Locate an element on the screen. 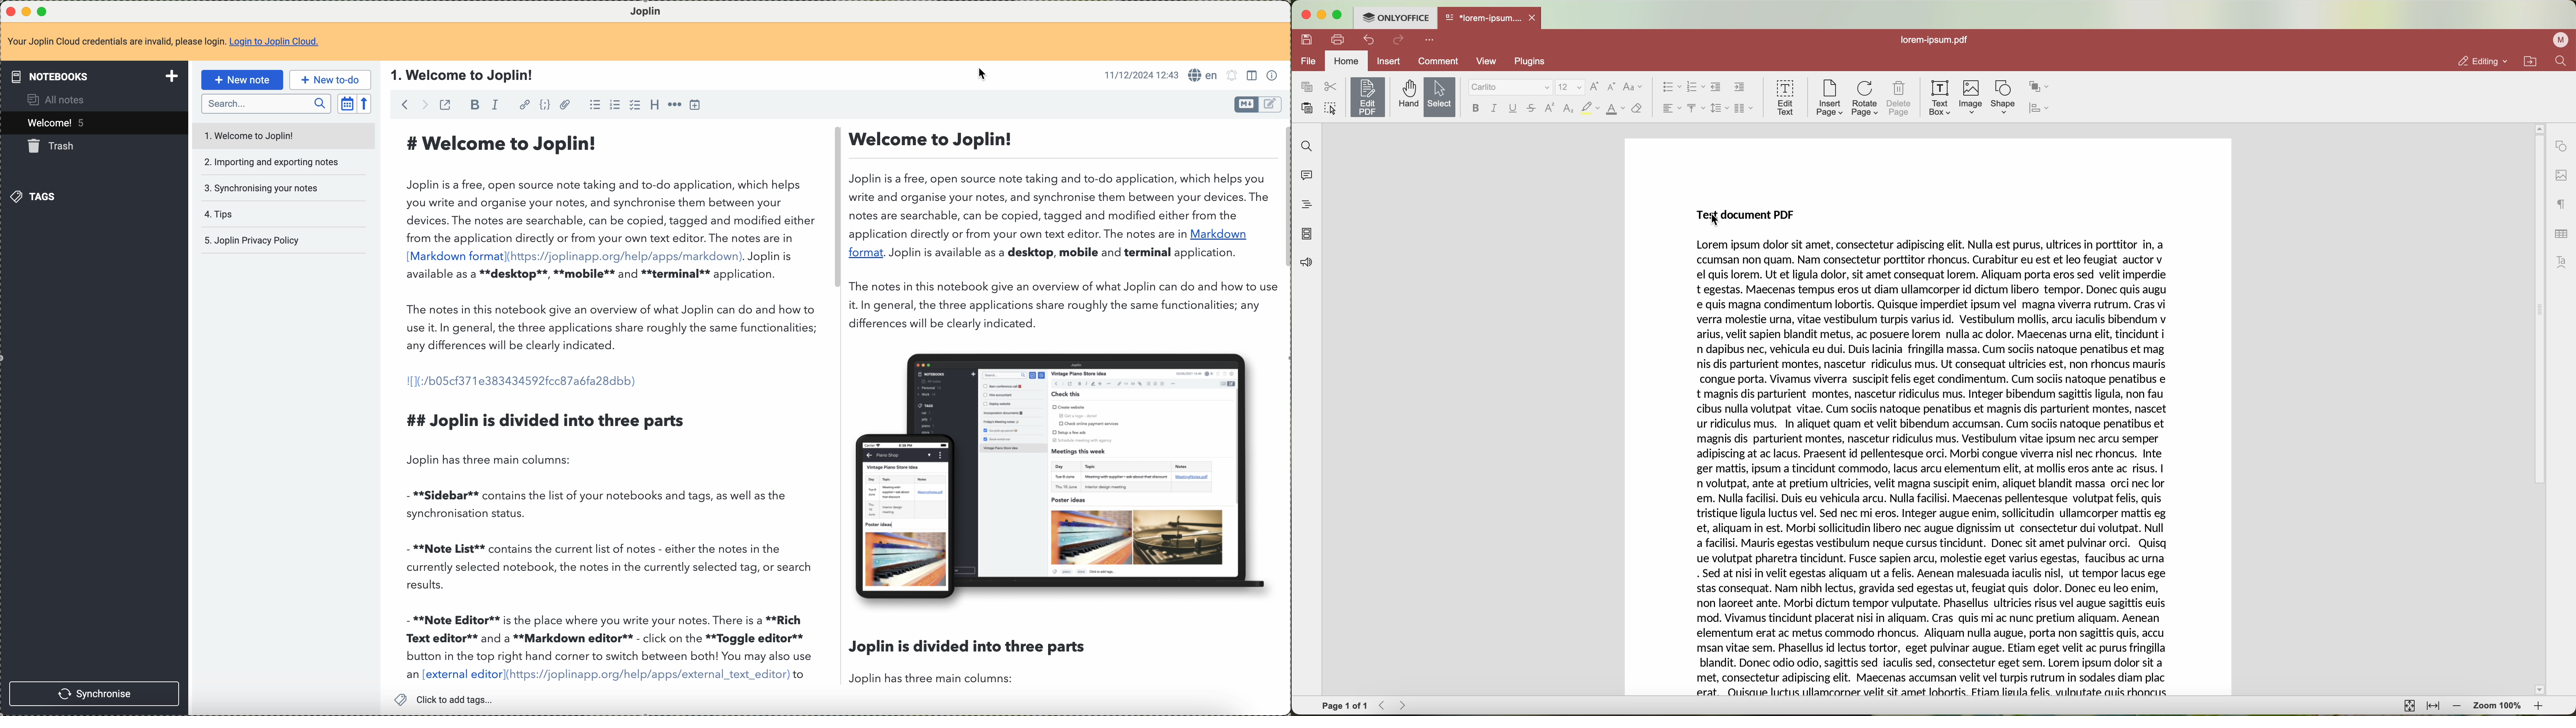  hyperlink is located at coordinates (525, 104).